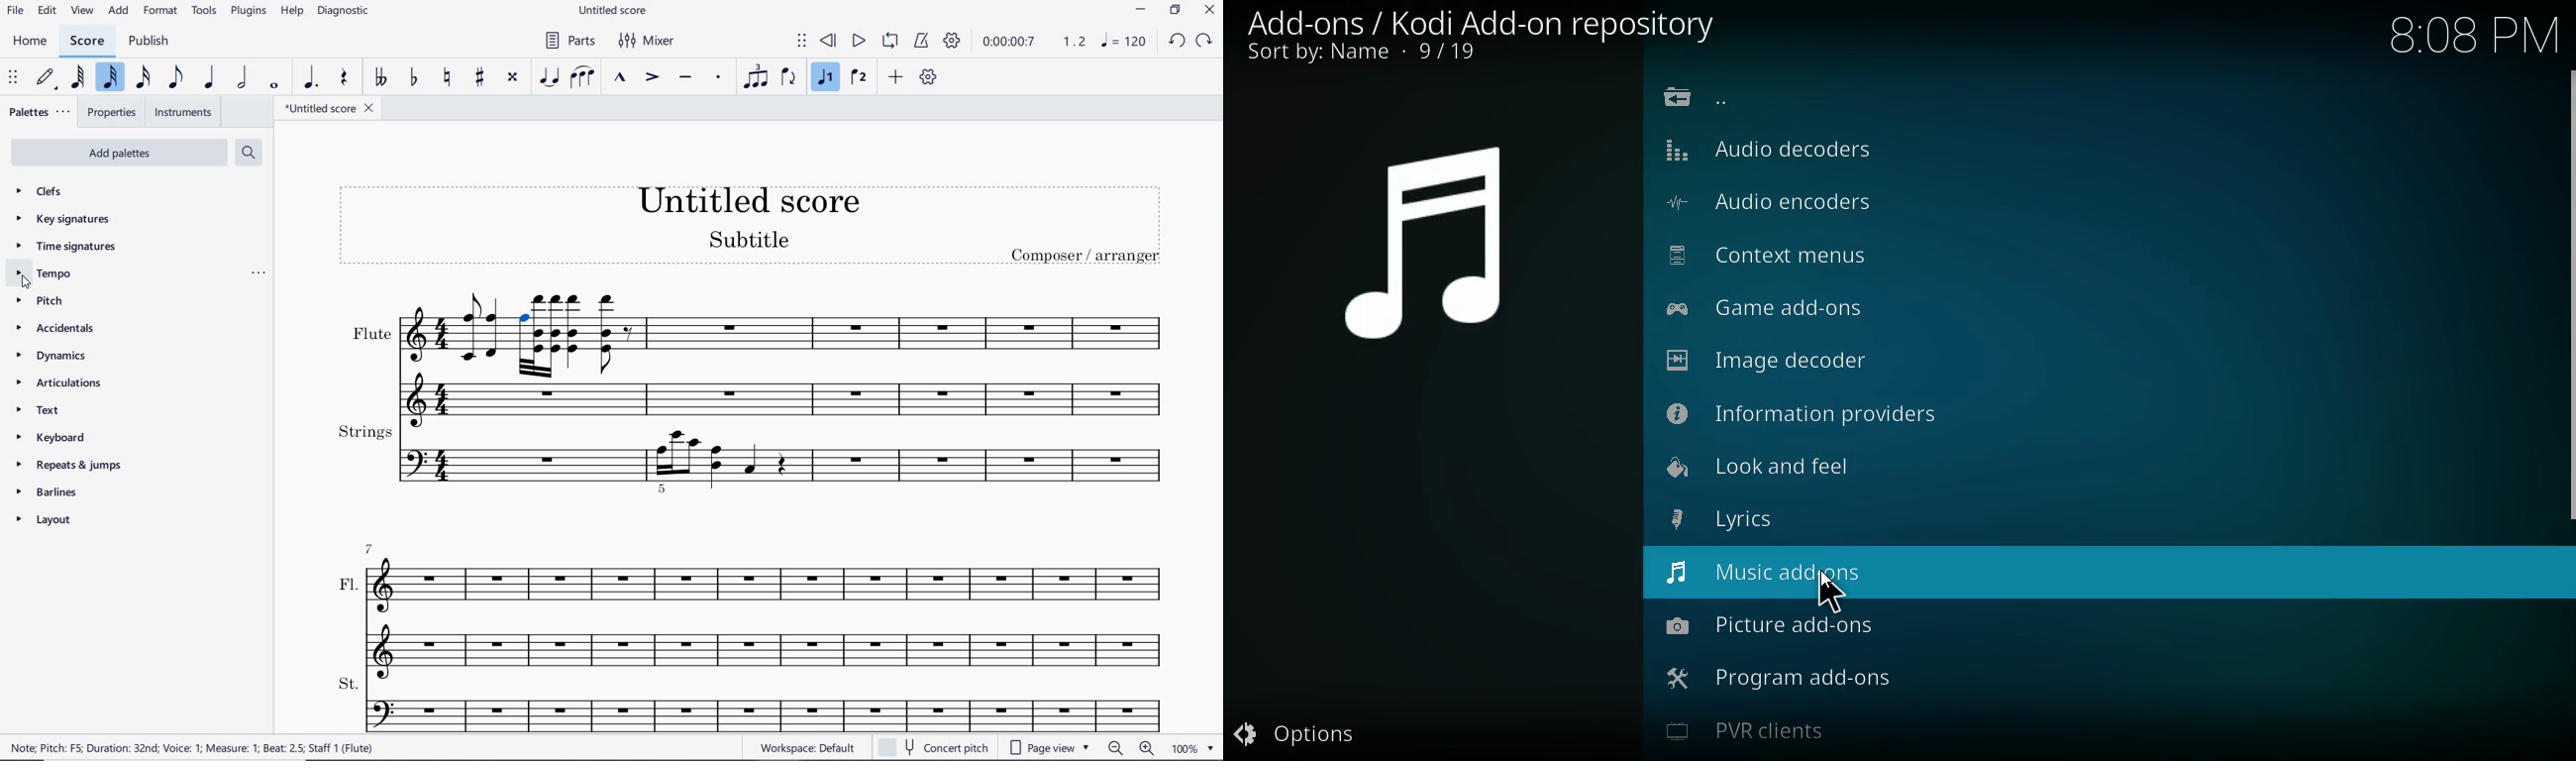 The width and height of the screenshot is (2576, 784). I want to click on Audio encoders, so click(1781, 205).